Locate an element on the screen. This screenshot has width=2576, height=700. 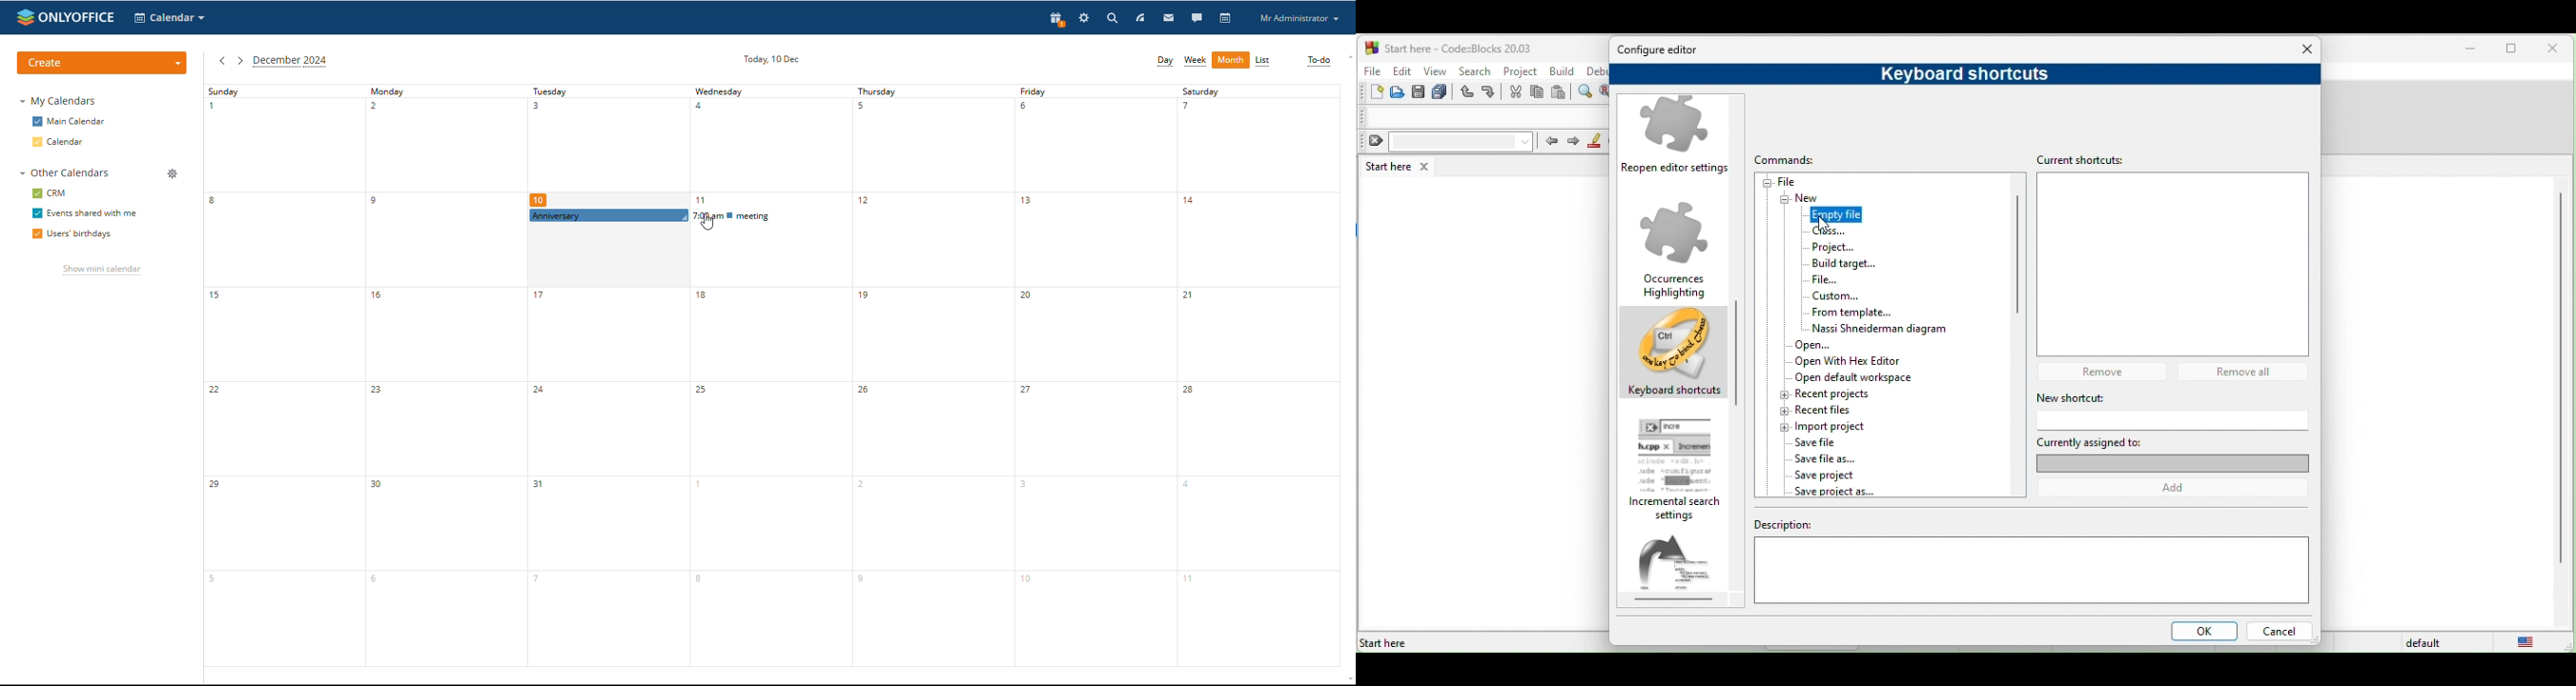
build target is located at coordinates (1845, 264).